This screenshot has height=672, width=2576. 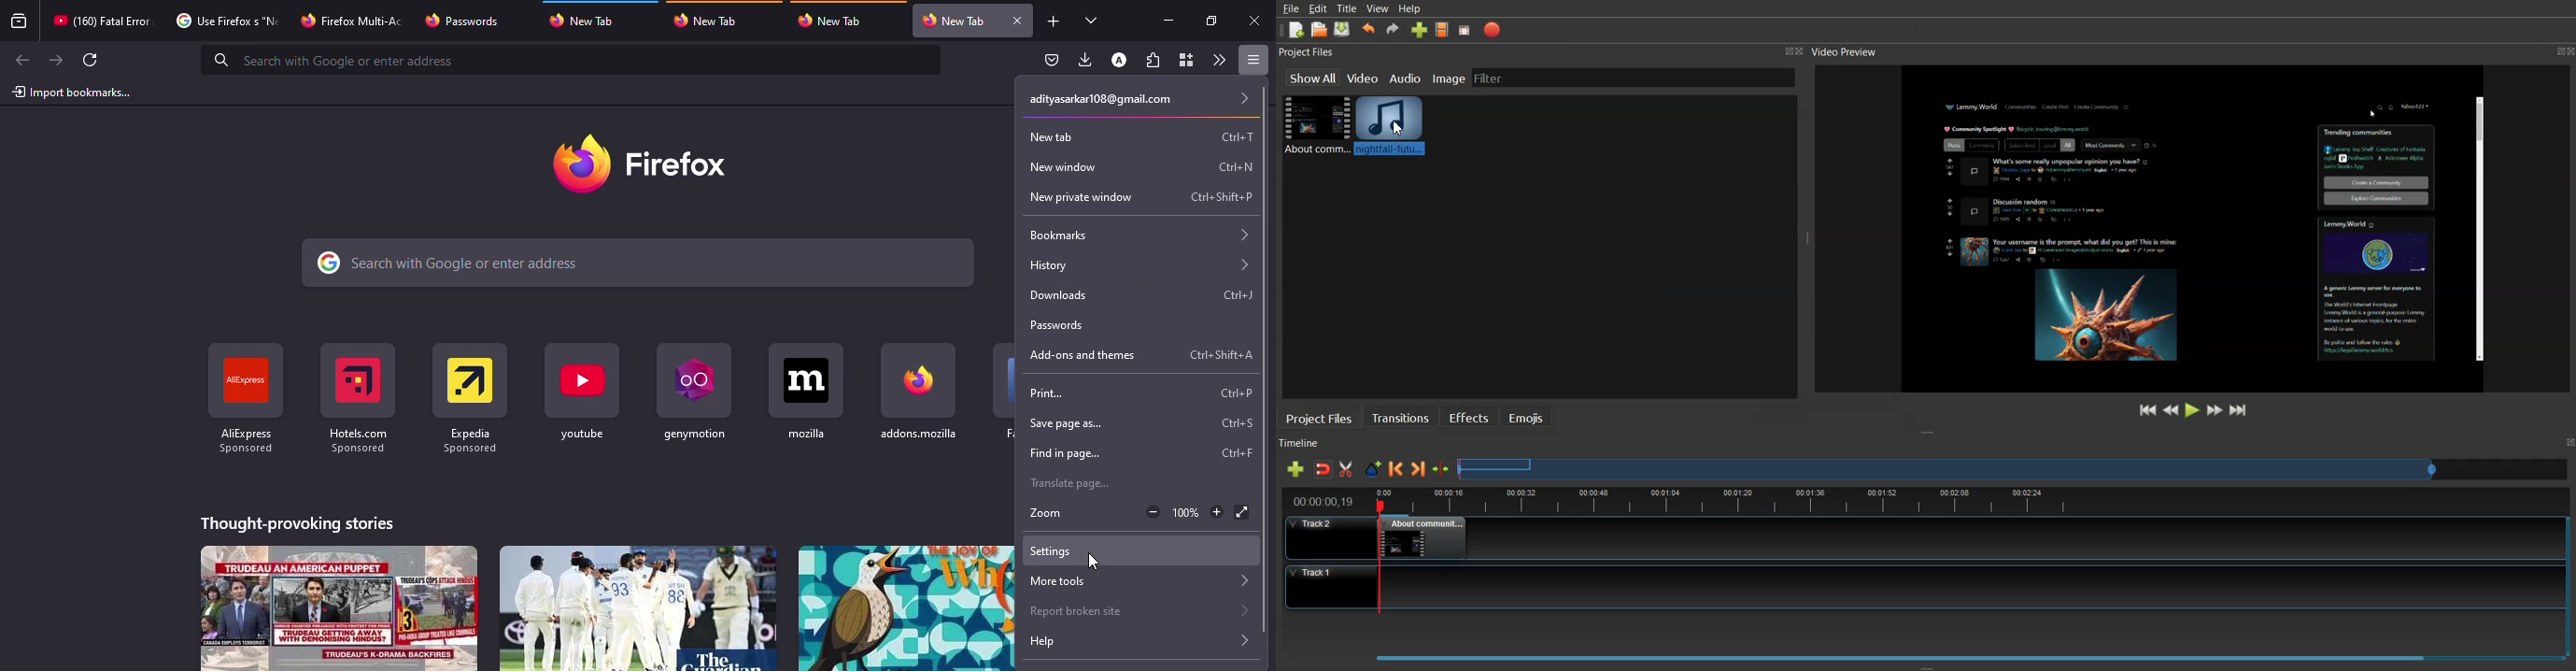 I want to click on more tools, so click(x=1218, y=60).